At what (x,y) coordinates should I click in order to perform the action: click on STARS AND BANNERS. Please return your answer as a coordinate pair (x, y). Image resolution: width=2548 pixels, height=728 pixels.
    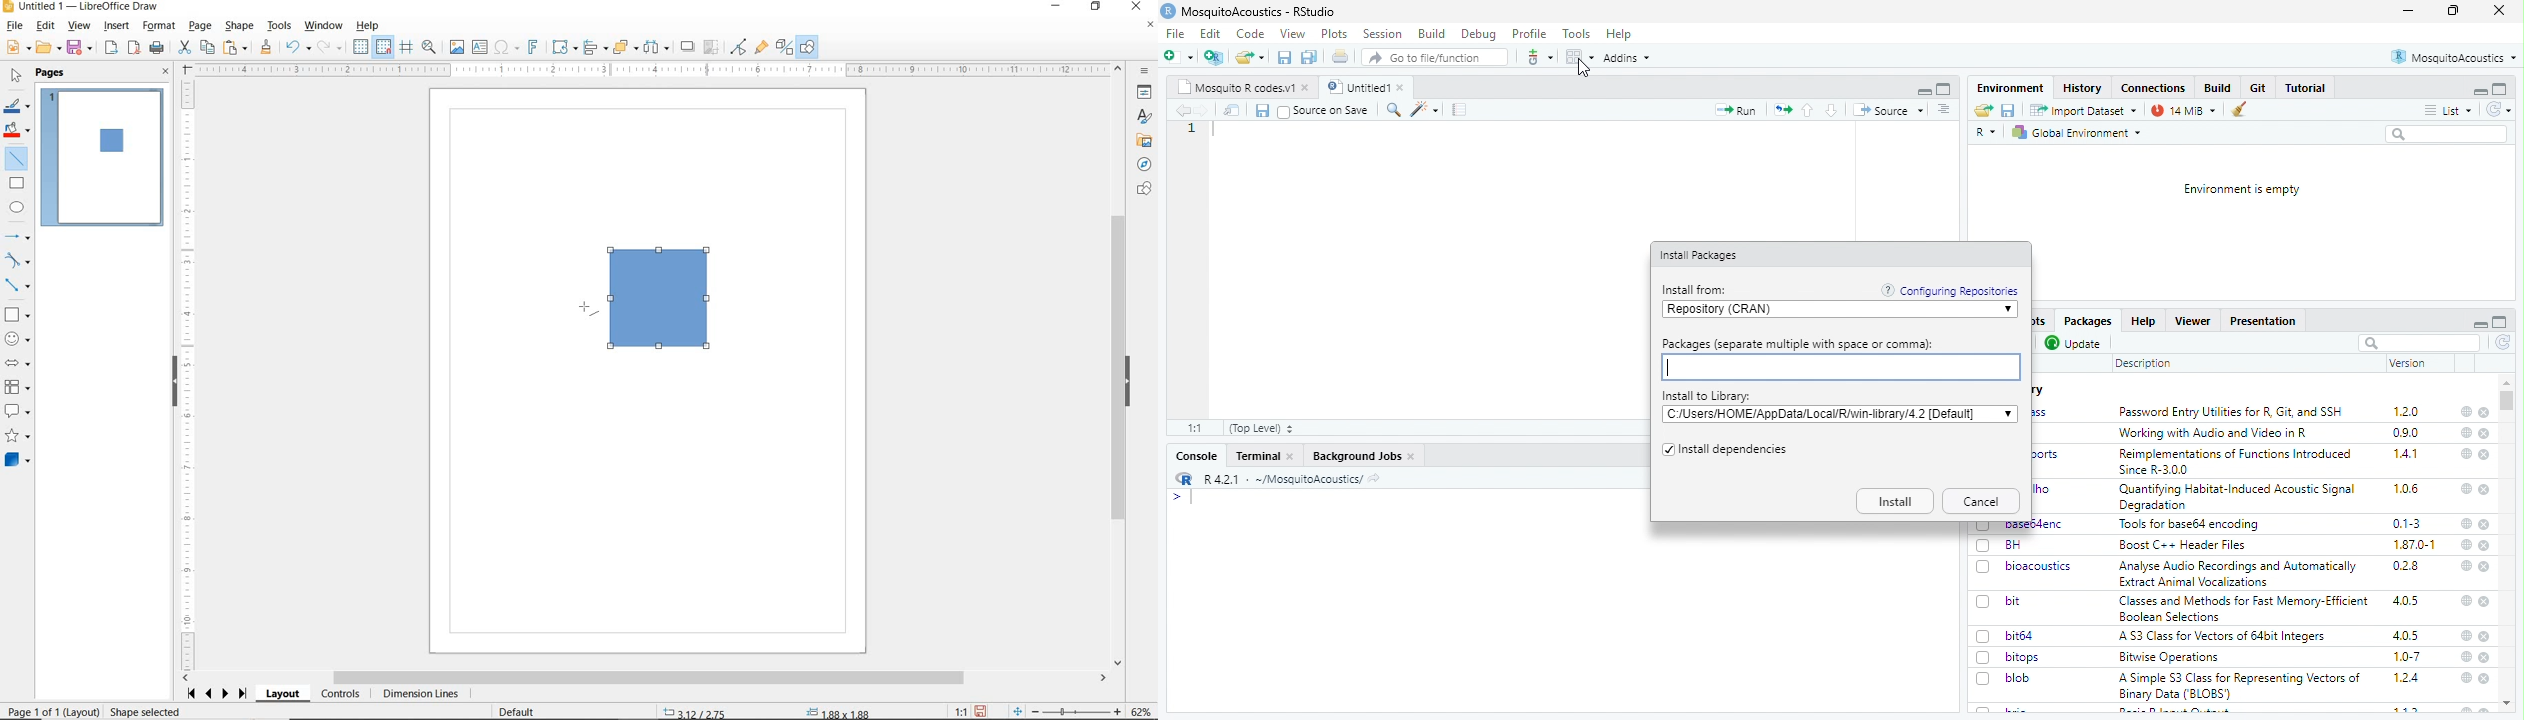
    Looking at the image, I should click on (17, 437).